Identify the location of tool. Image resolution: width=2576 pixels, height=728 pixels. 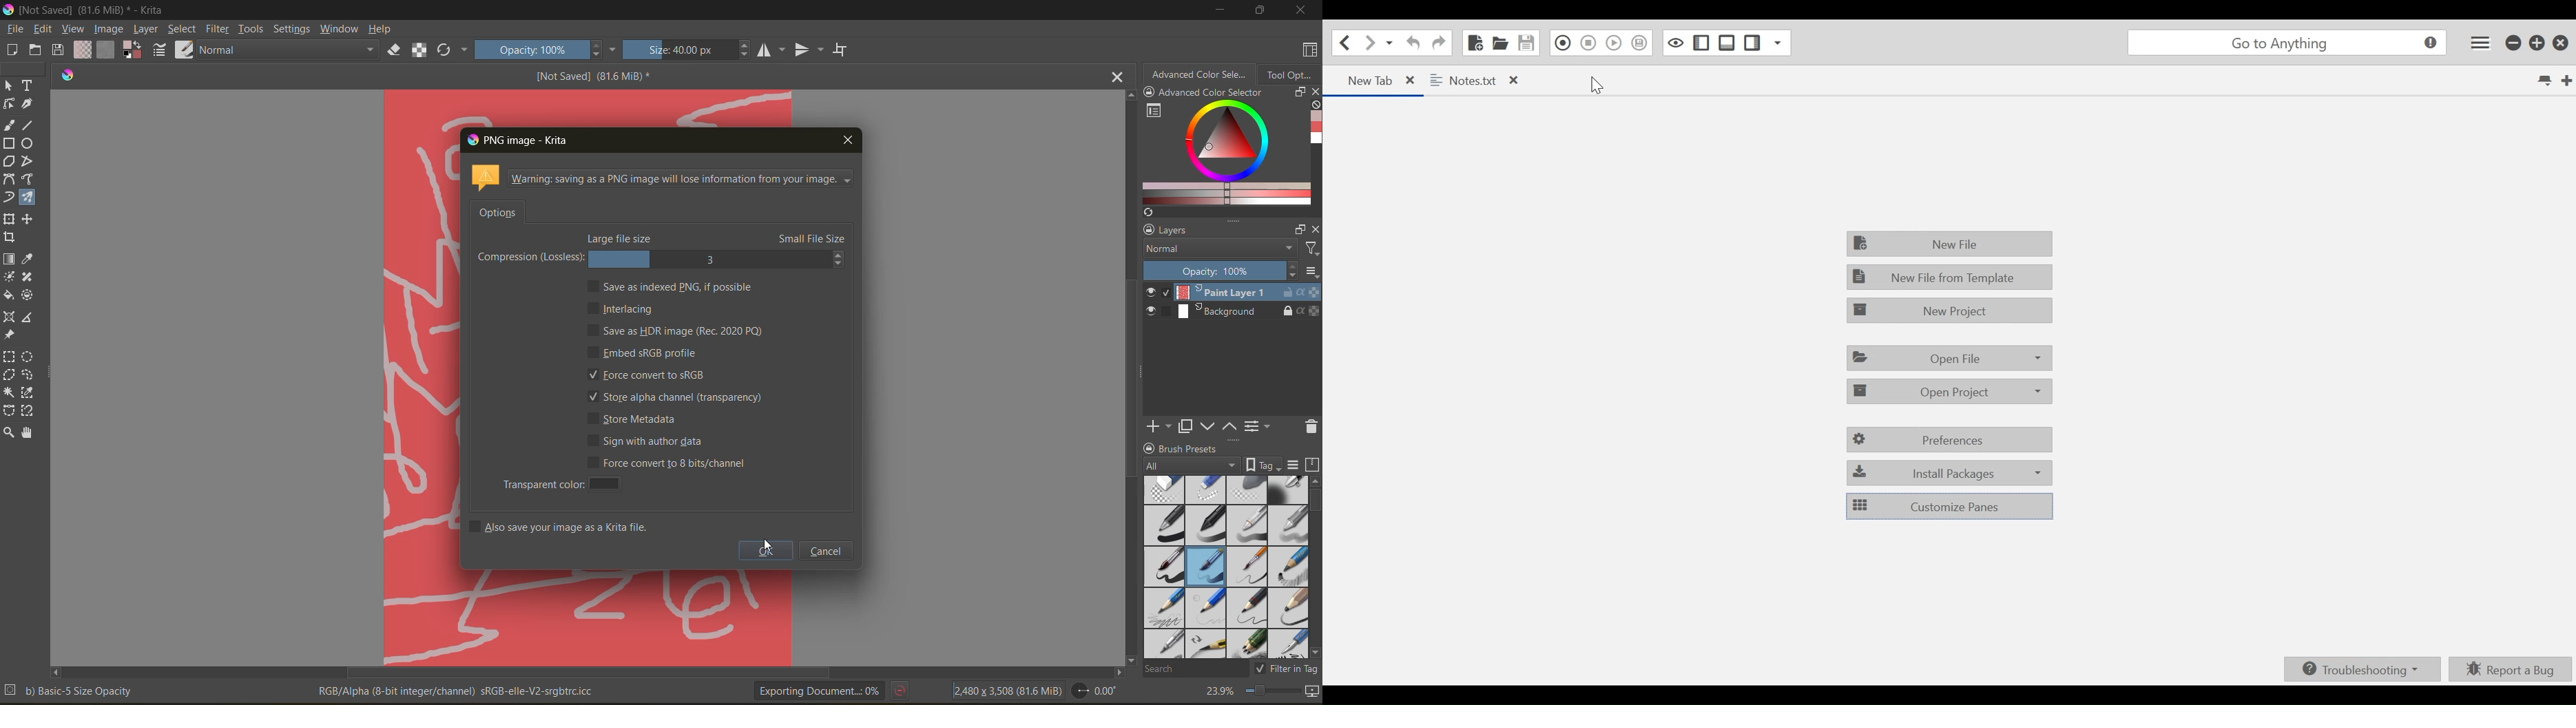
(28, 259).